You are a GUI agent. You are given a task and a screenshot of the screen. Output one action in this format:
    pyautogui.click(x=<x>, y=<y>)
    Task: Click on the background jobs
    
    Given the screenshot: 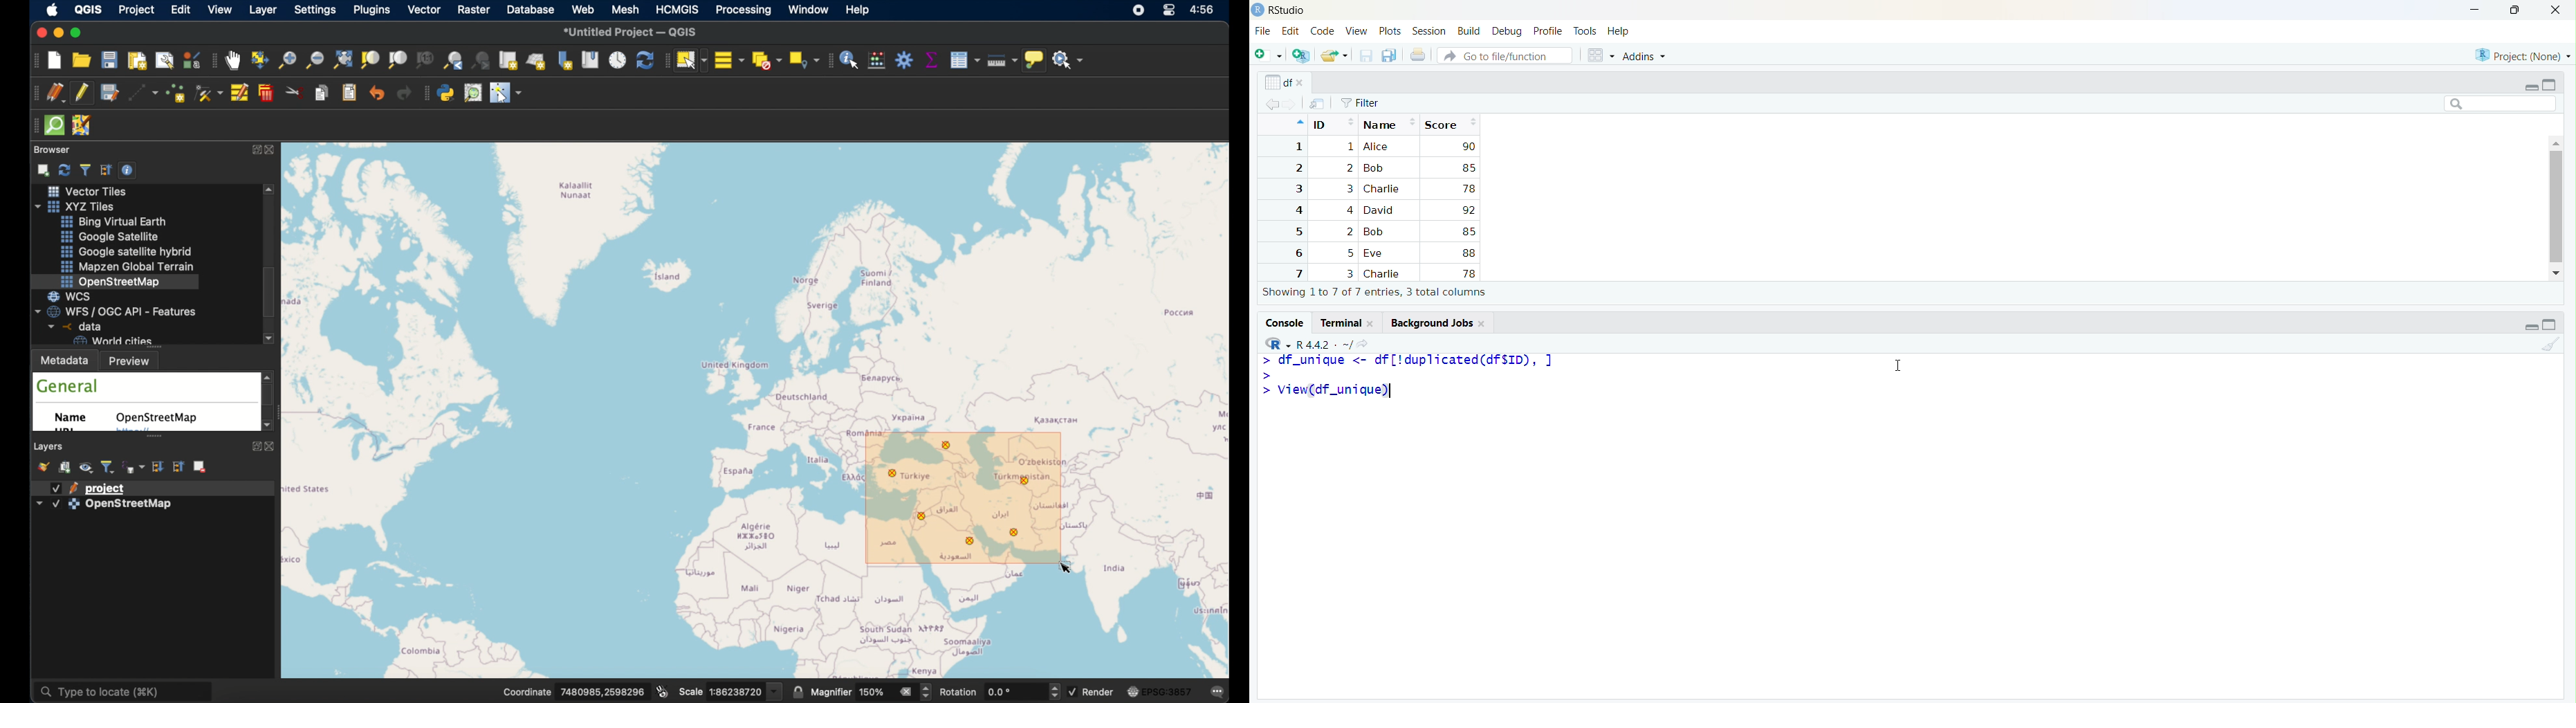 What is the action you would take?
    pyautogui.click(x=1428, y=322)
    